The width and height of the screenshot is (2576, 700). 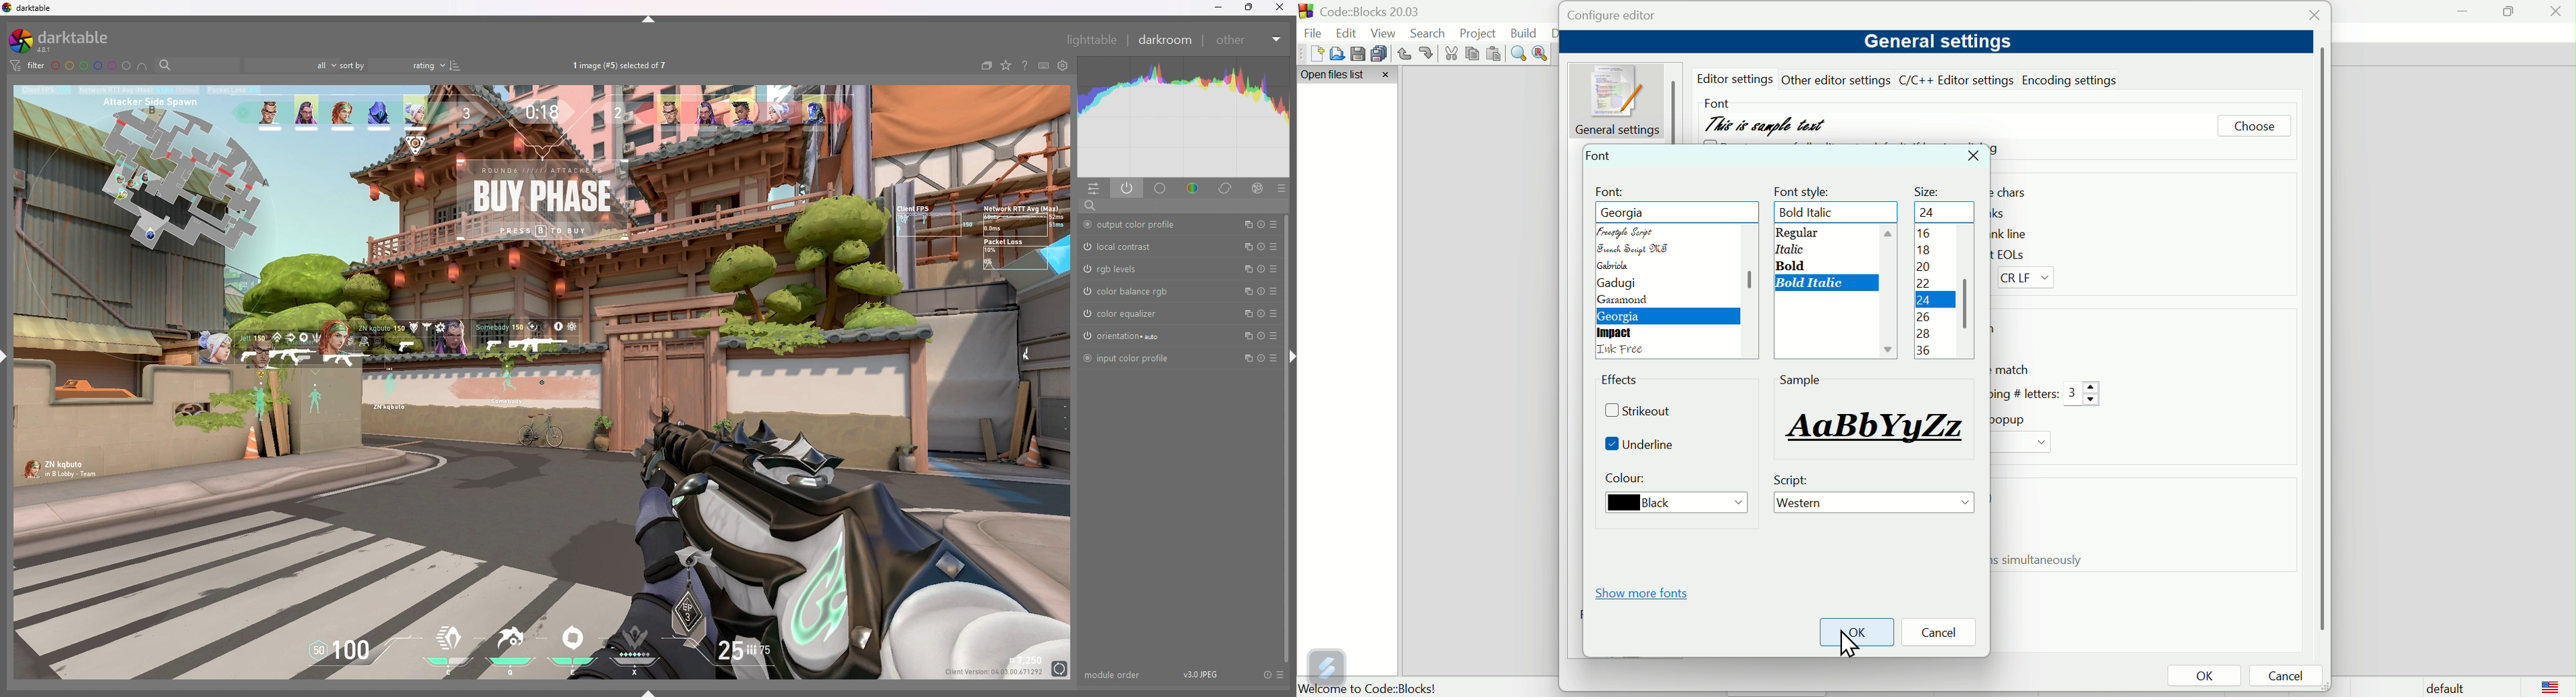 I want to click on multiple instances action, so click(x=1244, y=359).